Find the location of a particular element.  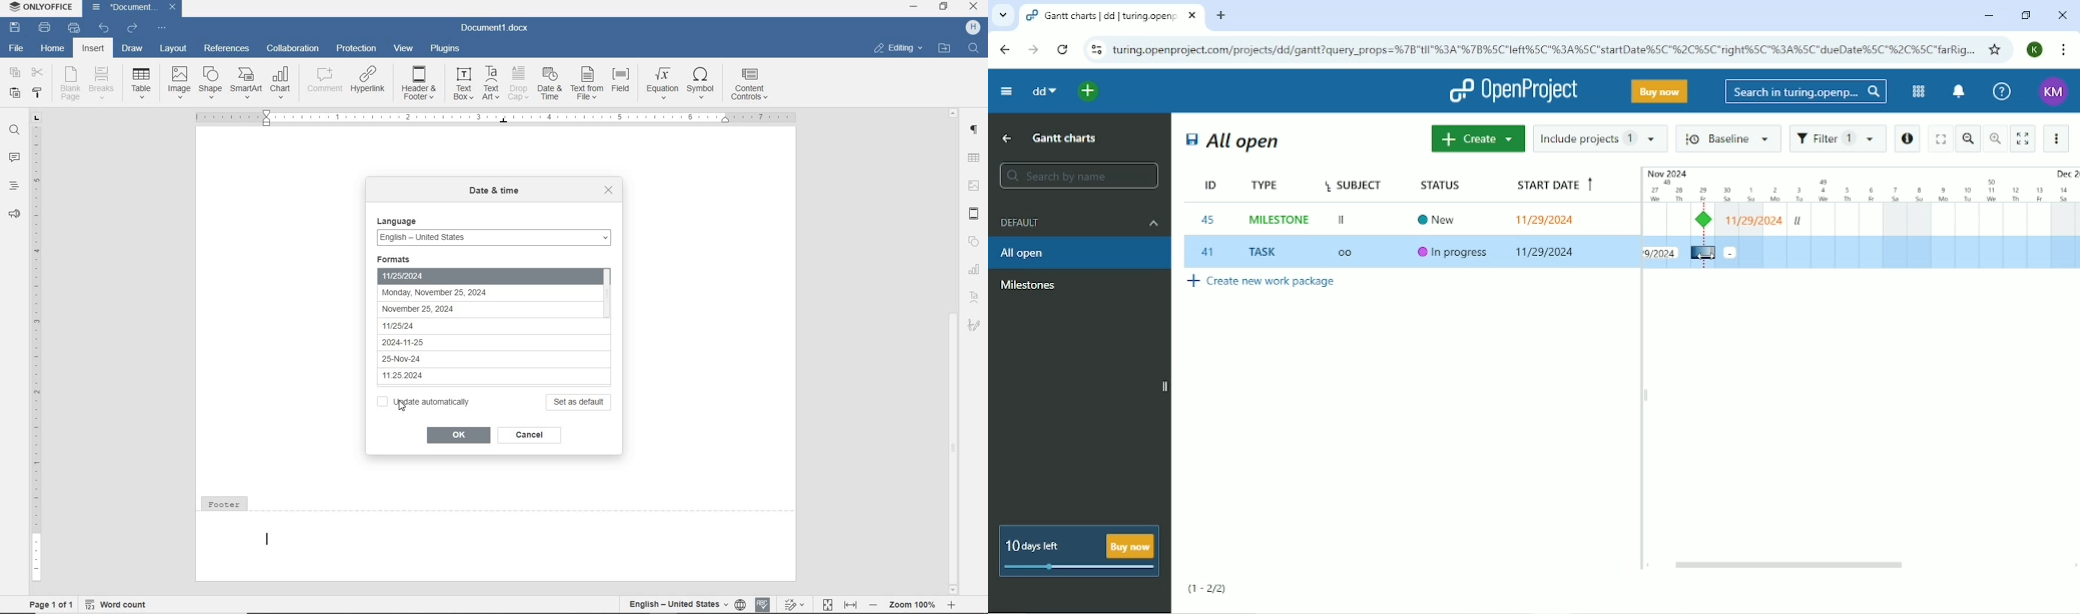

25-Nov-24 is located at coordinates (449, 359).